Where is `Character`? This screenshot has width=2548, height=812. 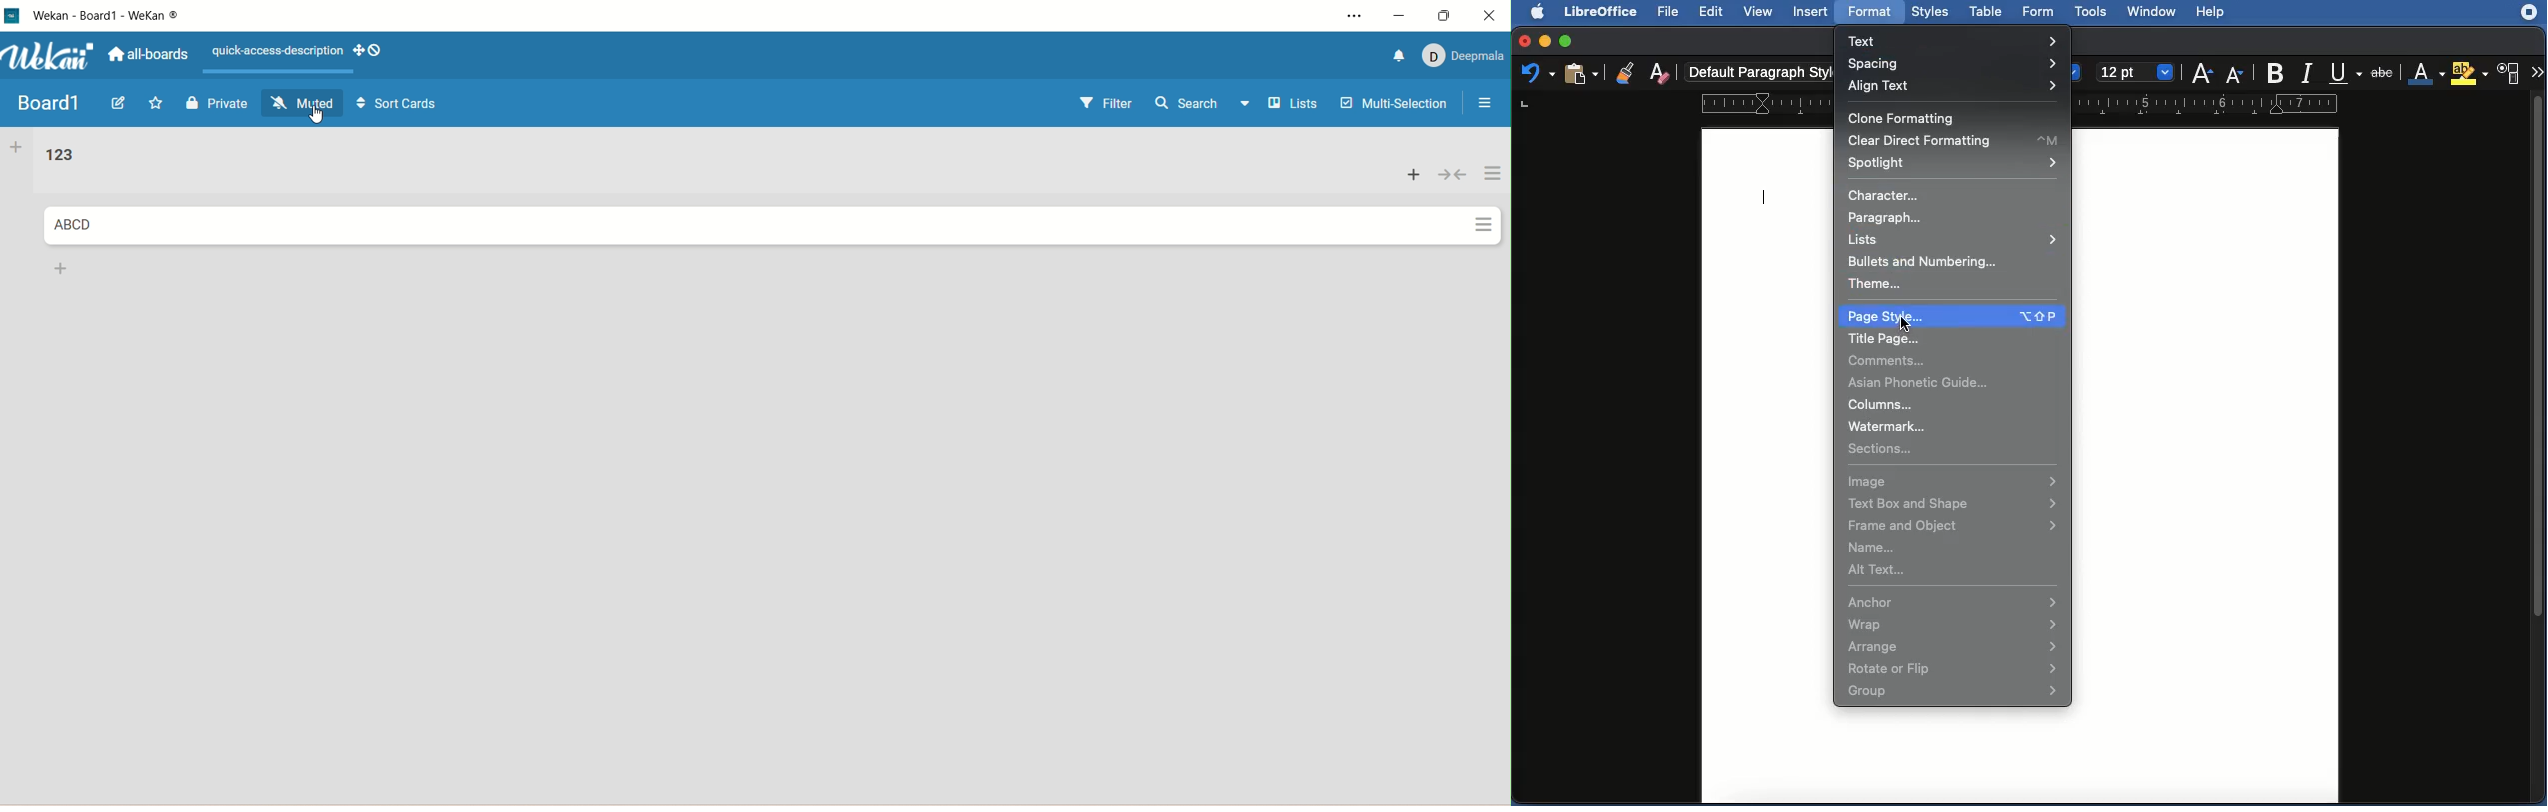
Character is located at coordinates (1887, 195).